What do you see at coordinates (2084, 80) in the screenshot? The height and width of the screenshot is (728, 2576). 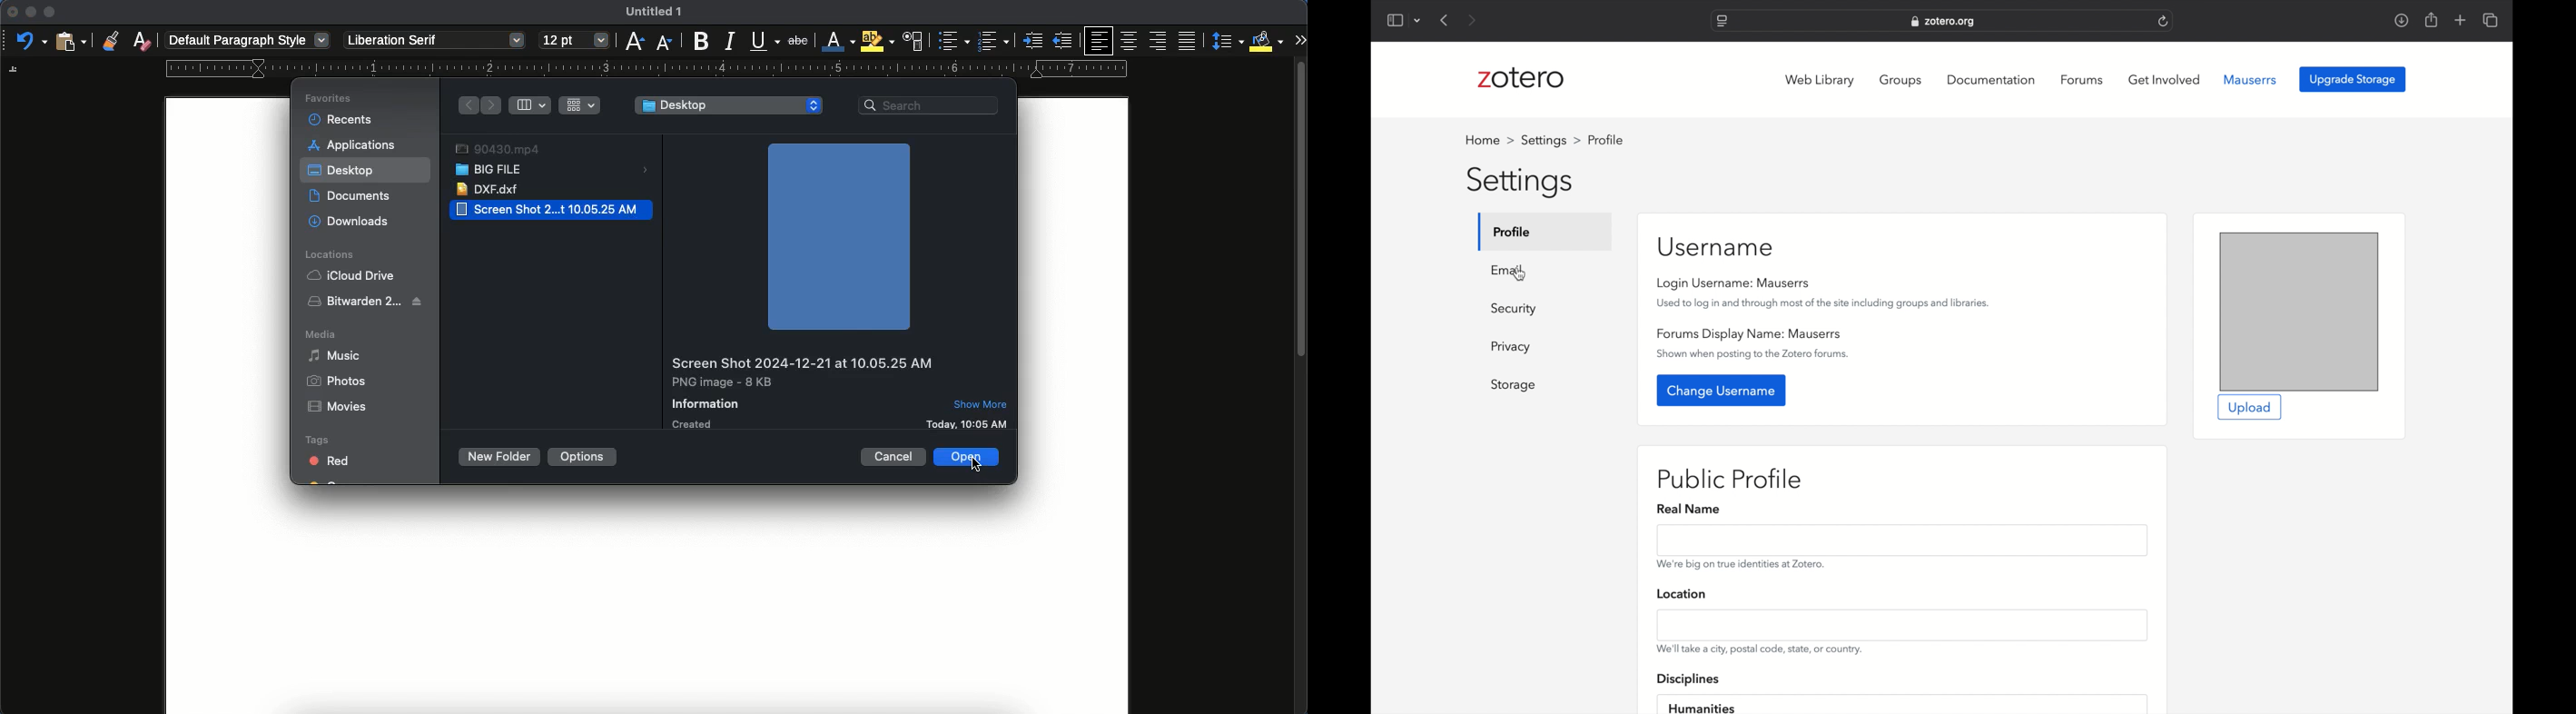 I see `forums` at bounding box center [2084, 80].